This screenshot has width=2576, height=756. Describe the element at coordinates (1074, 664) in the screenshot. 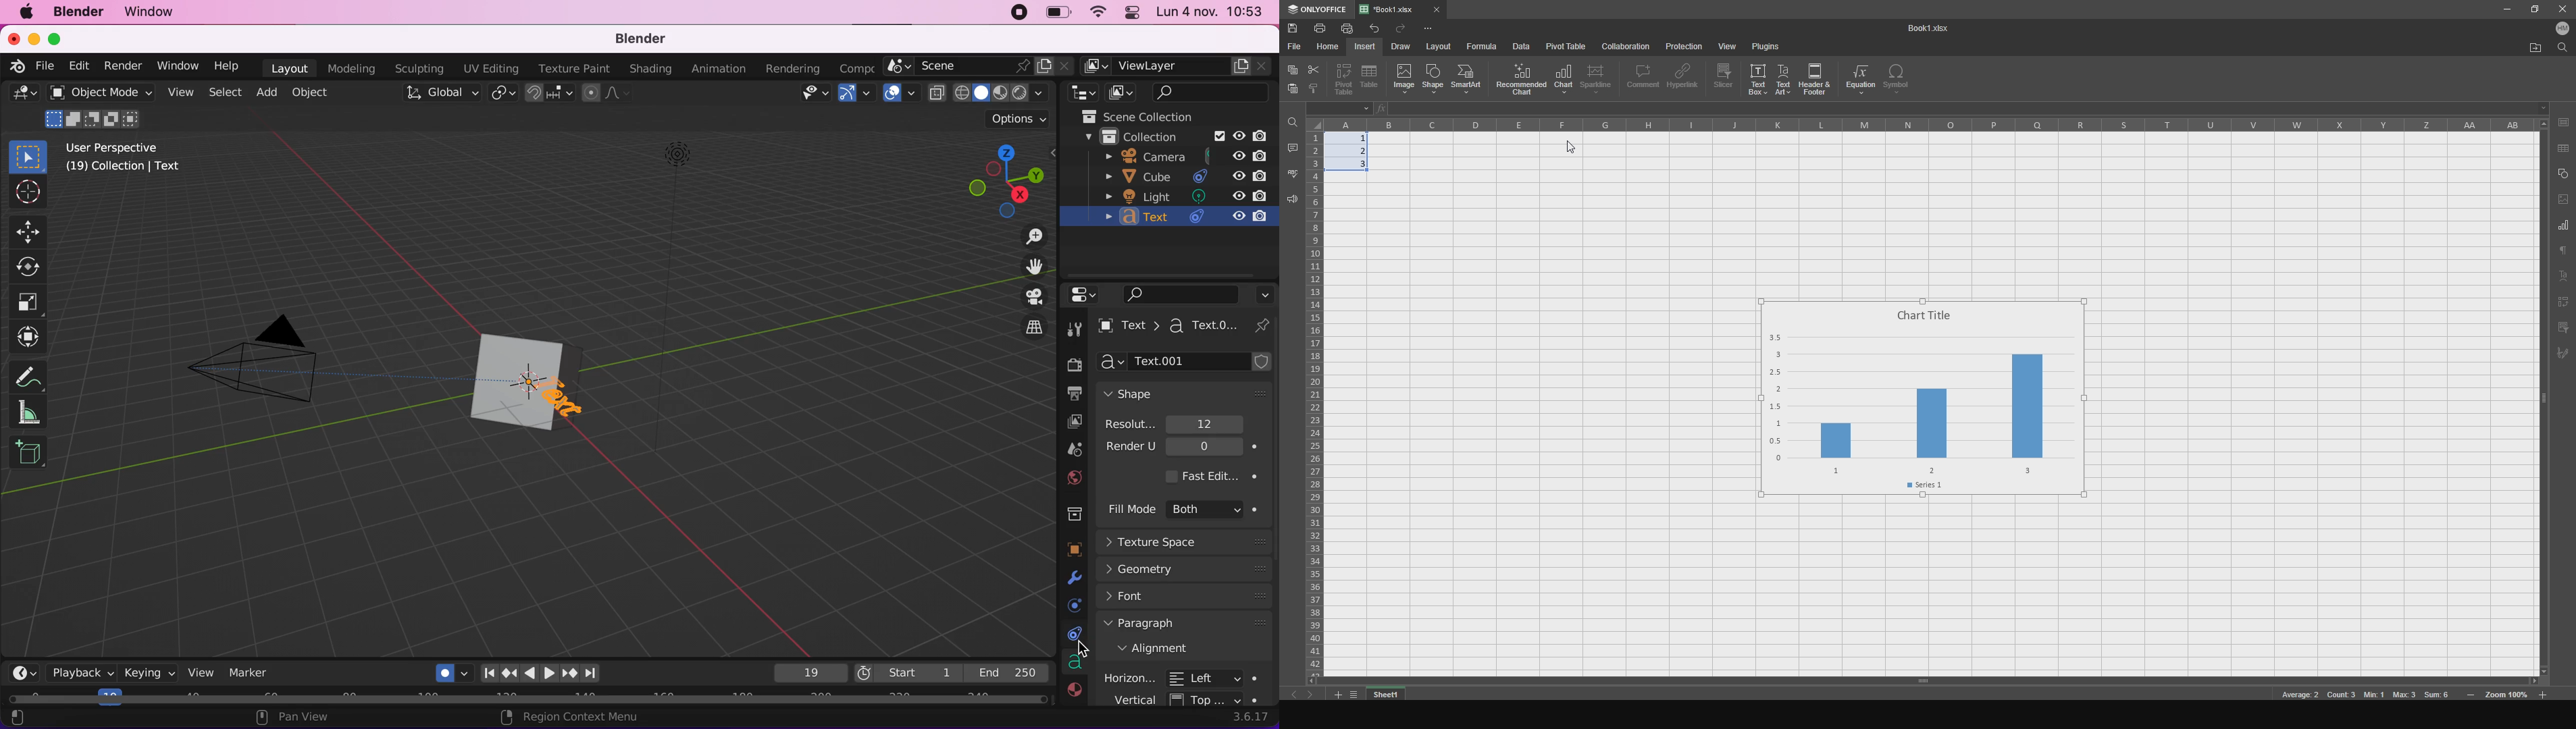

I see `data` at that location.